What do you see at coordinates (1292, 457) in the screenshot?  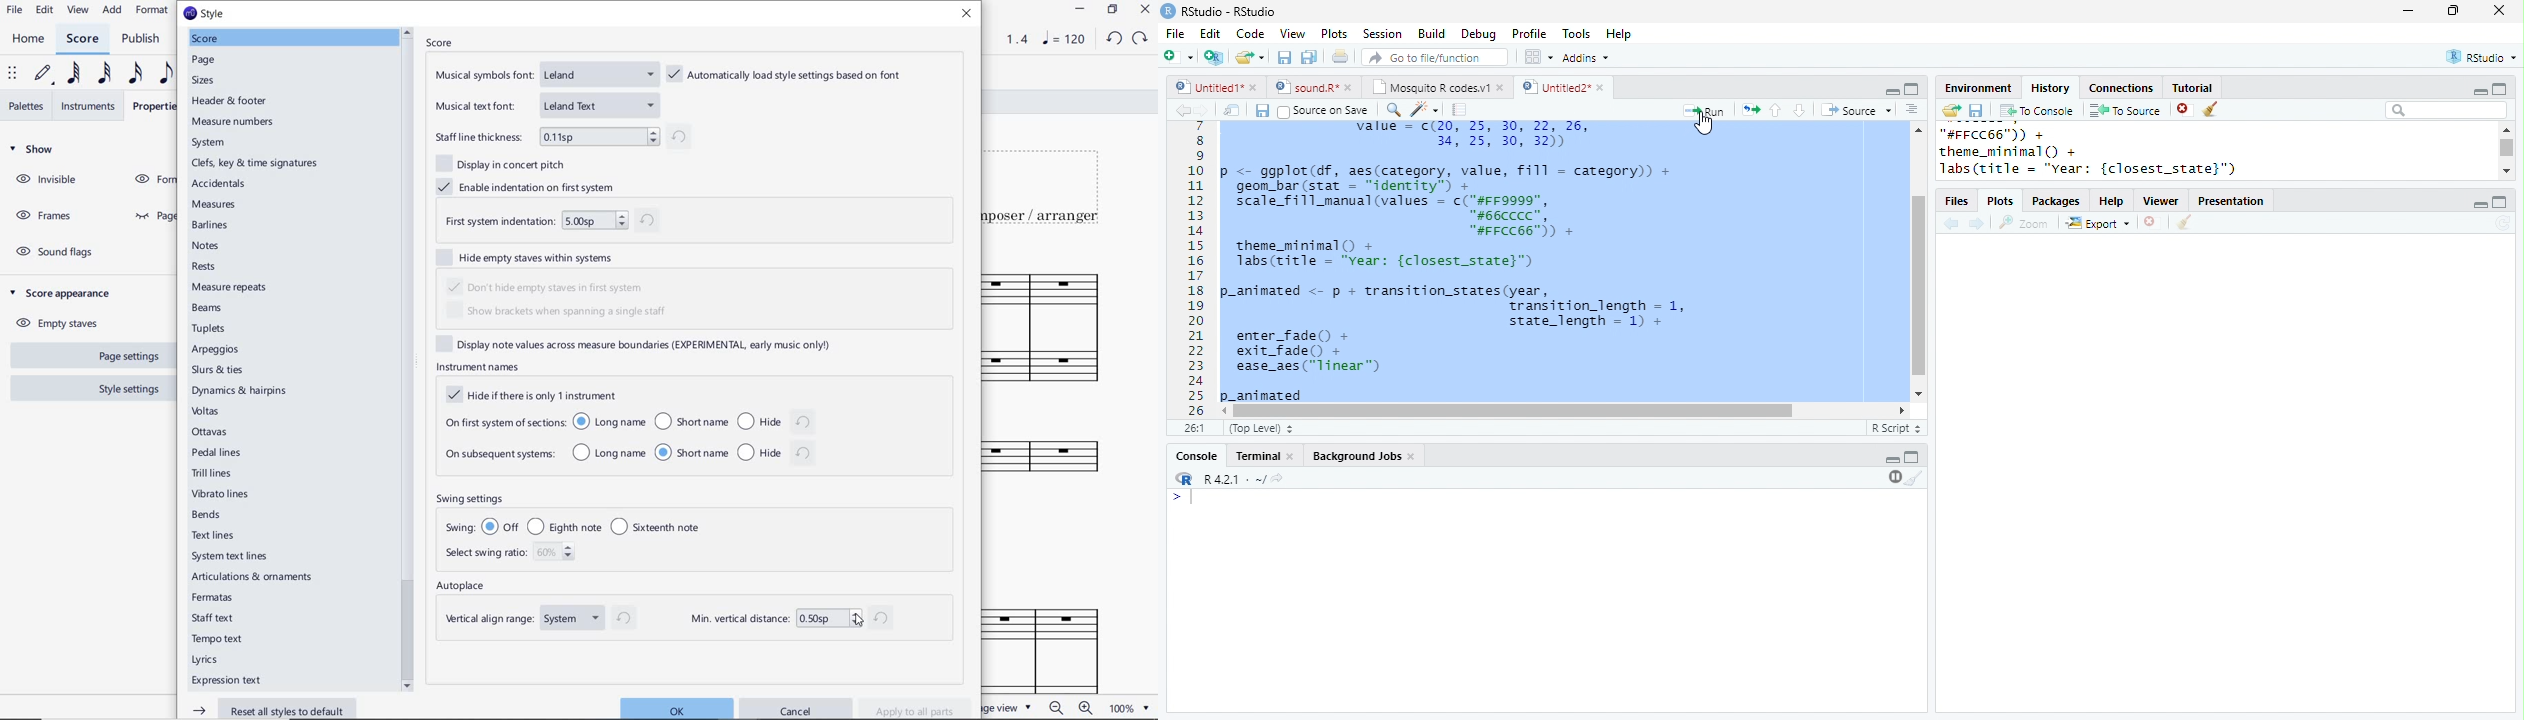 I see `close` at bounding box center [1292, 457].